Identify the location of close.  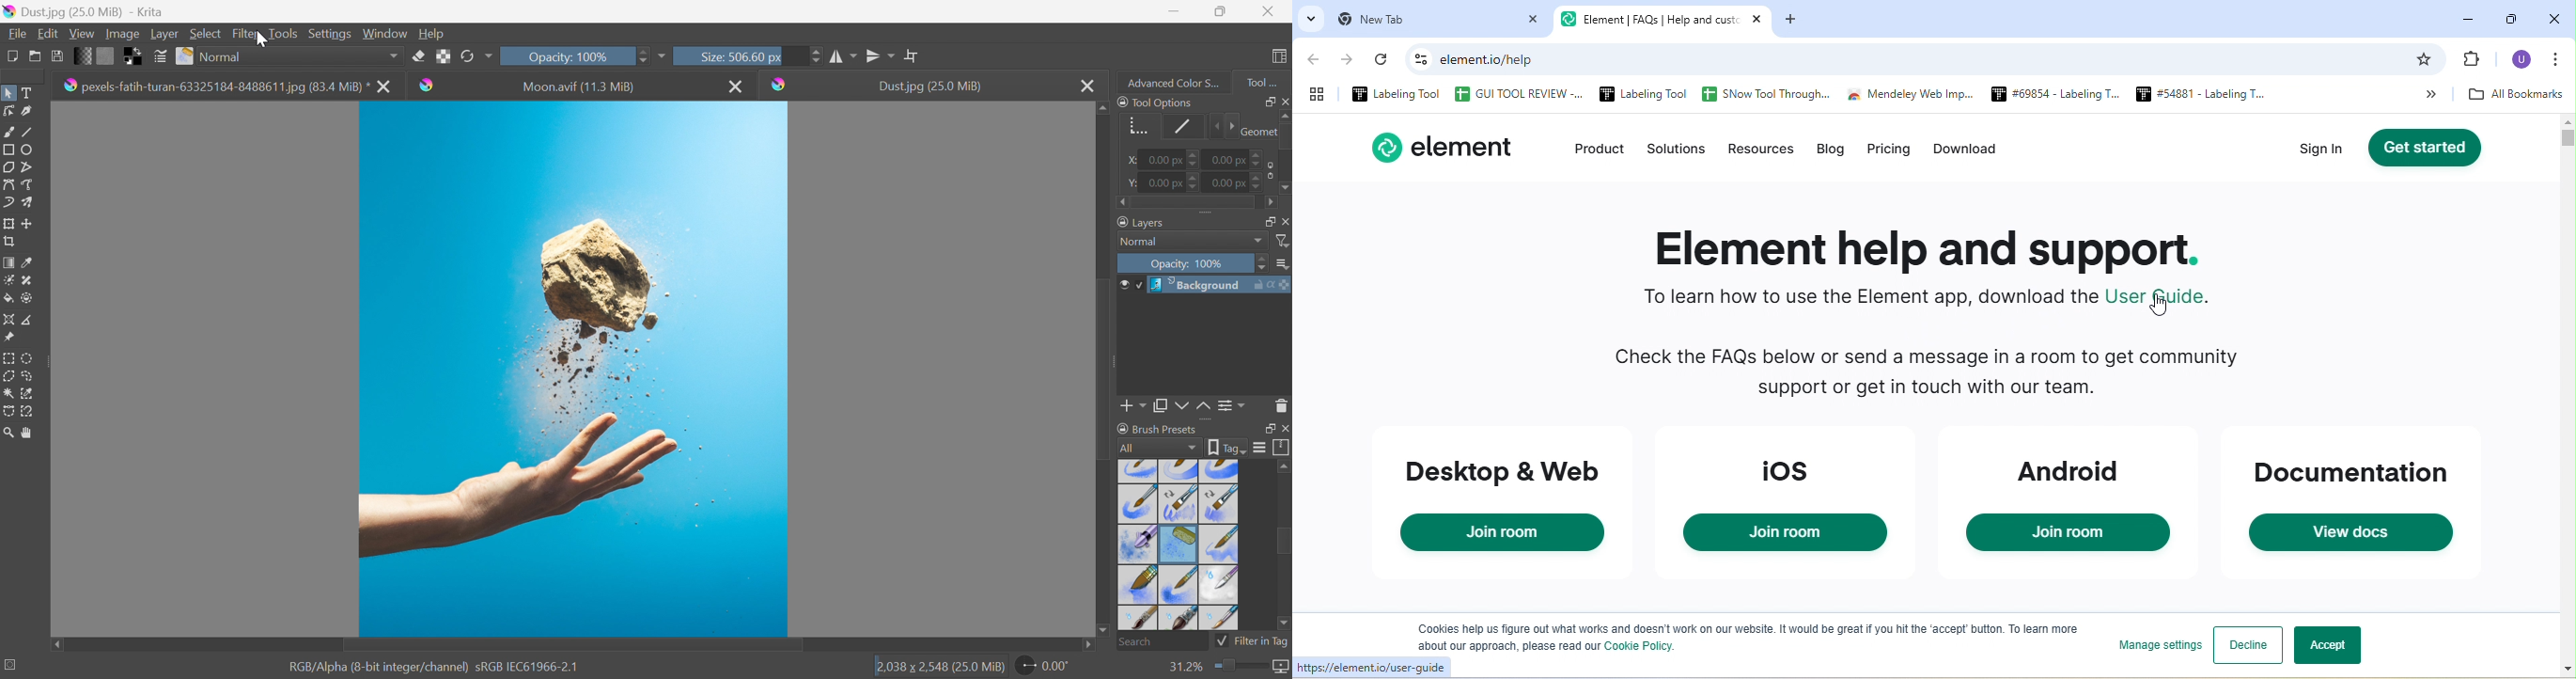
(2554, 17).